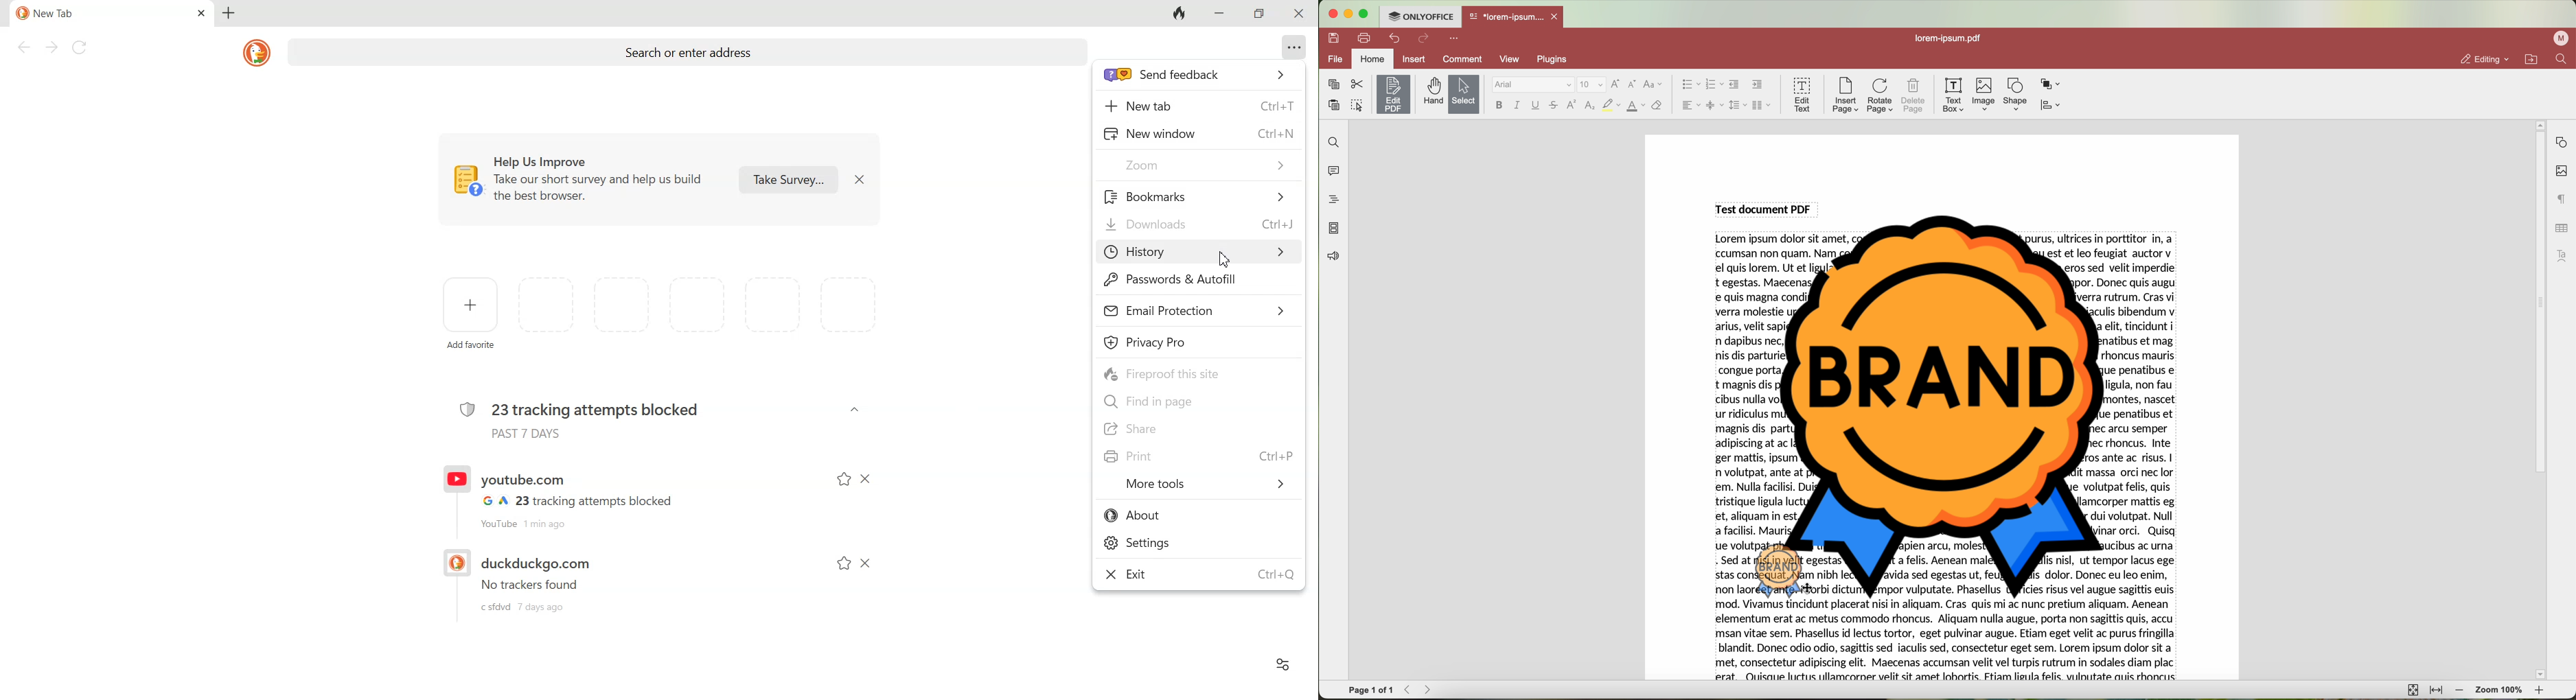 The image size is (2576, 700). Describe the element at coordinates (579, 417) in the screenshot. I see `23 tracking attempts blocked` at that location.